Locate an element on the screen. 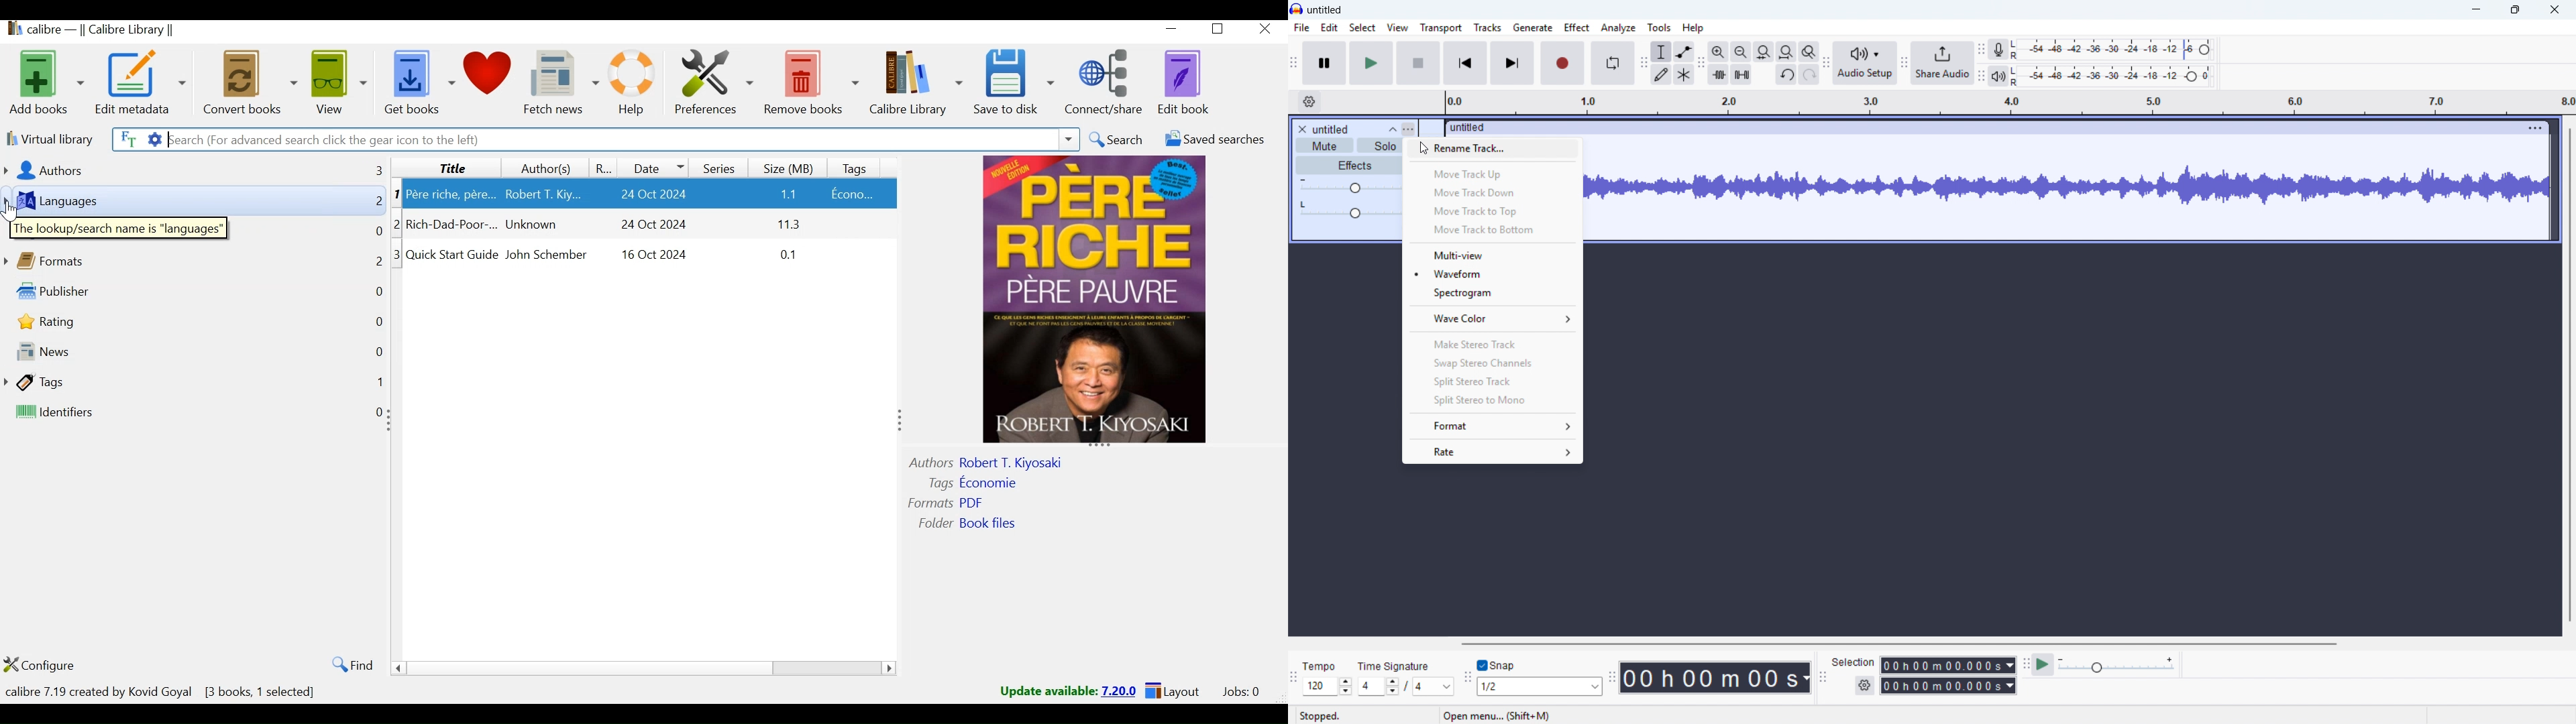  View is located at coordinates (339, 82).